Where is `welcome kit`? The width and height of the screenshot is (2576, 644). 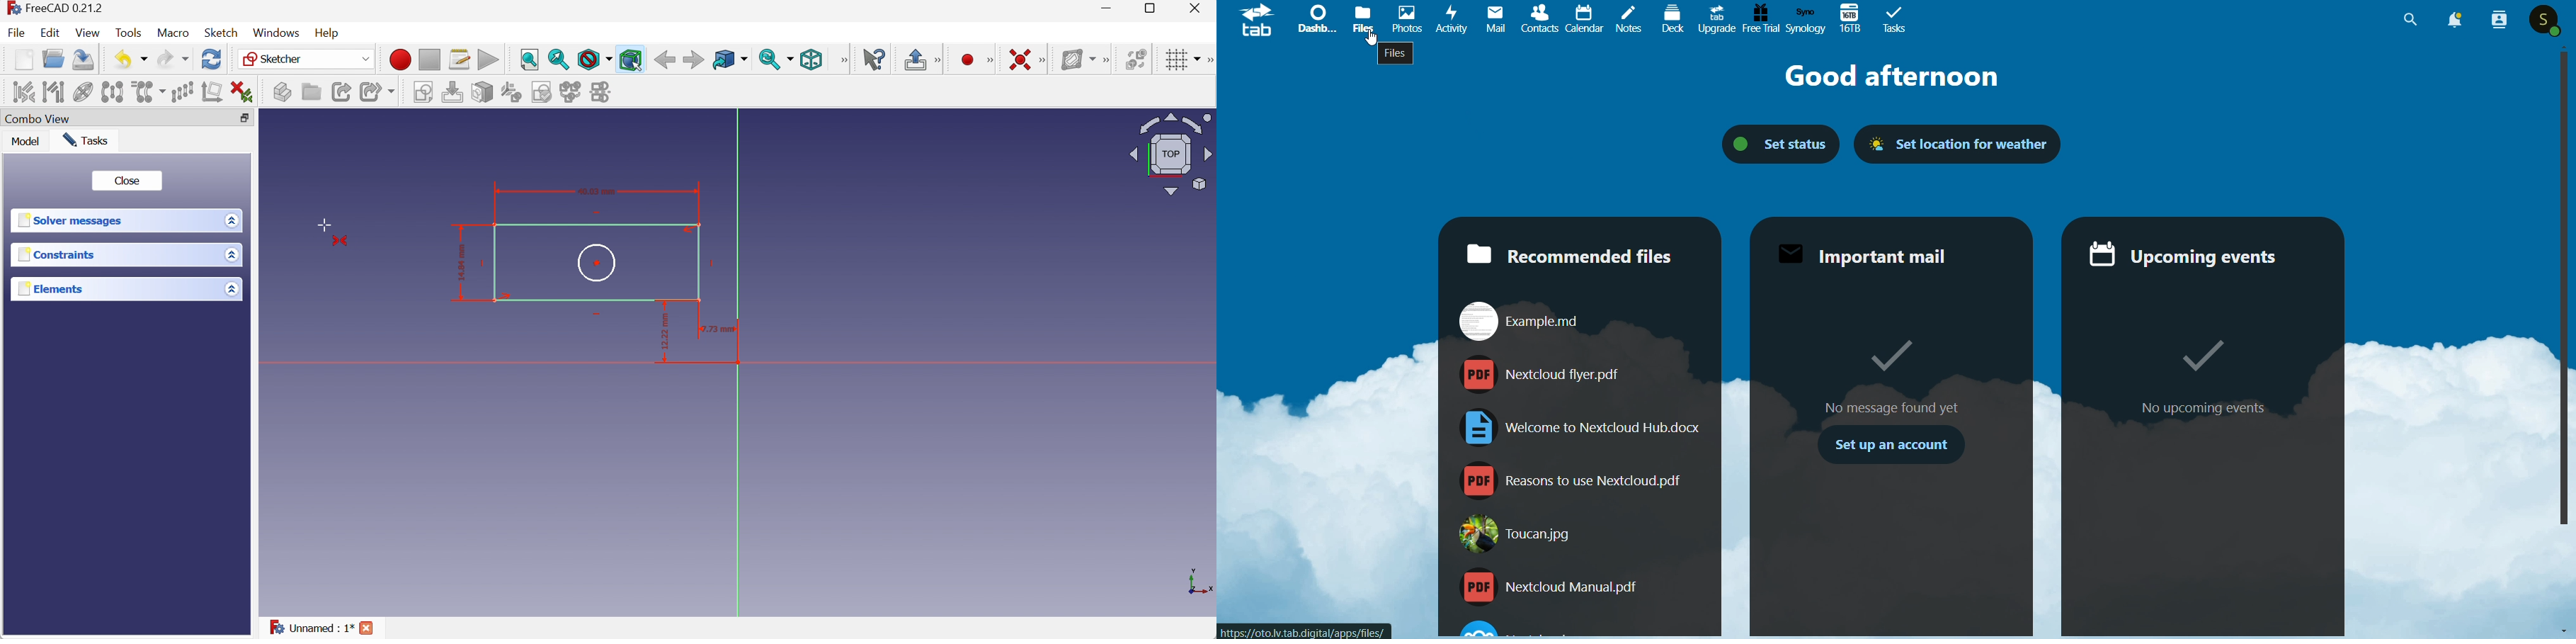
welcome kit is located at coordinates (1578, 426).